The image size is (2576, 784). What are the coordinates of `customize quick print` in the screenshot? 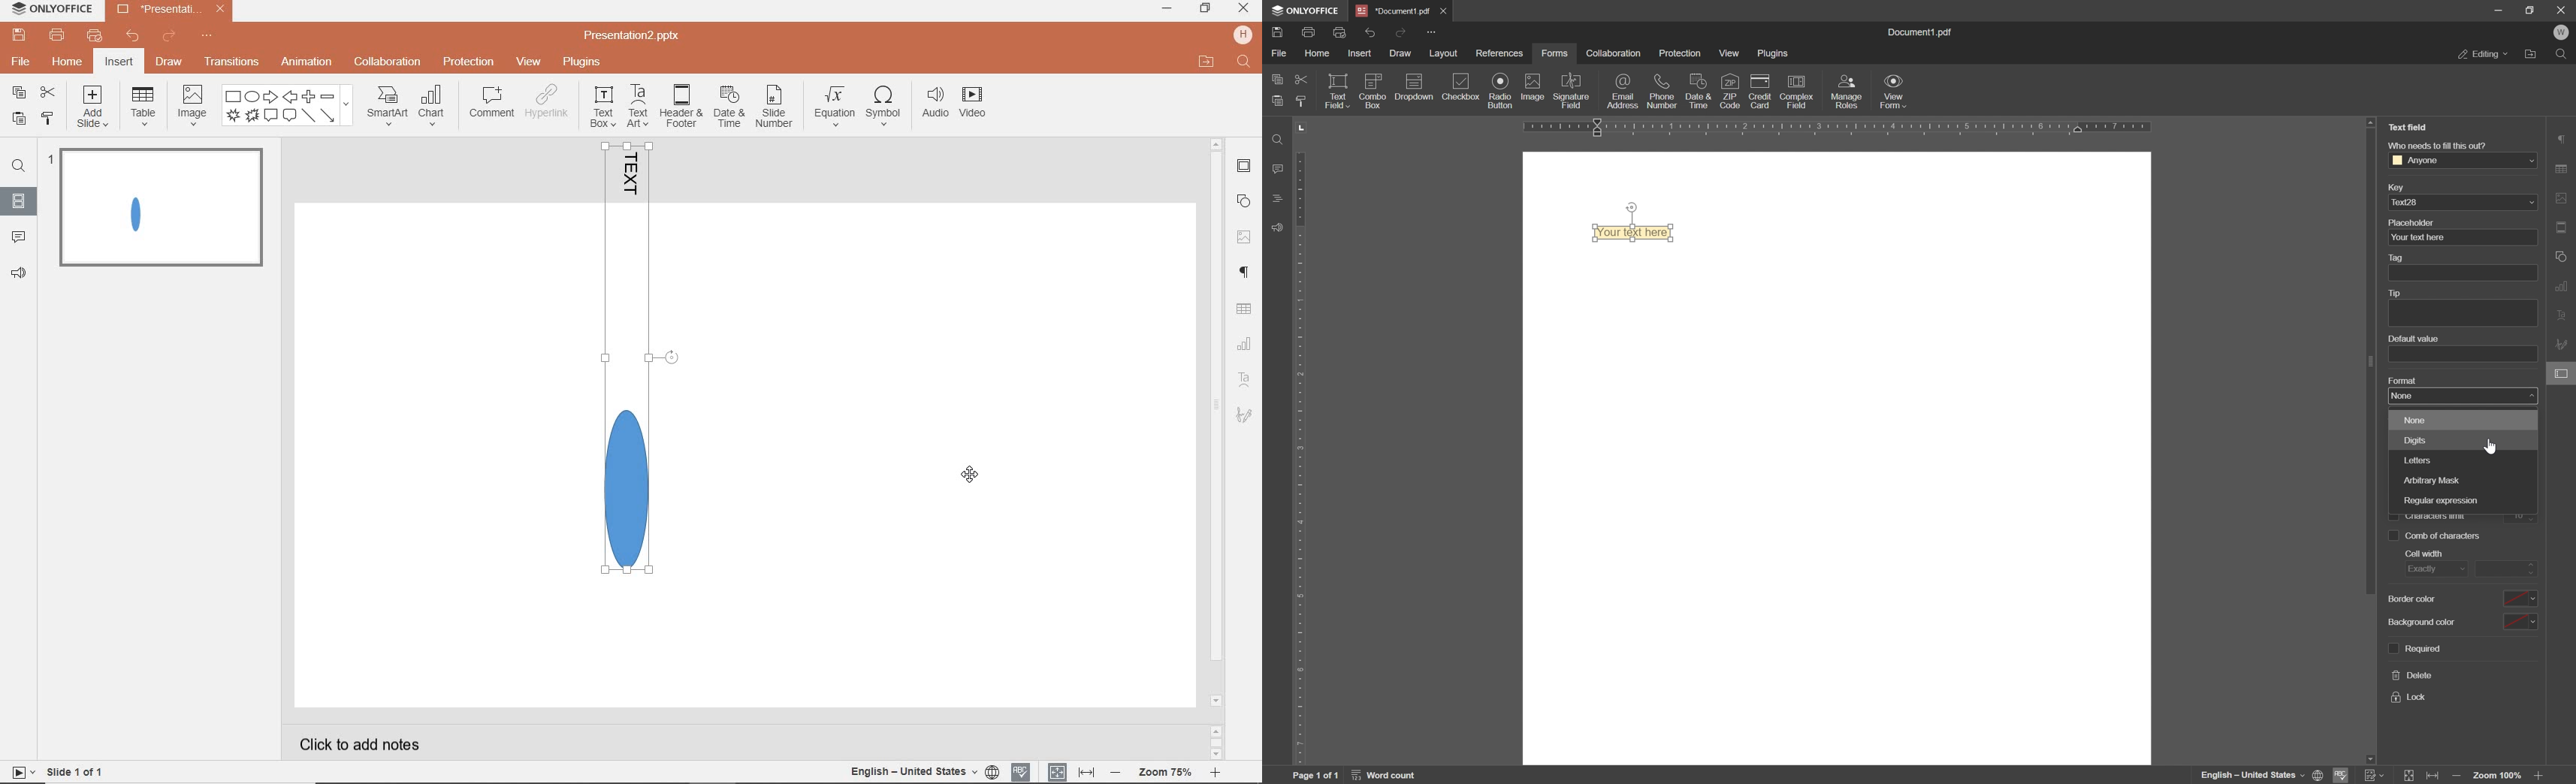 It's located at (92, 36).